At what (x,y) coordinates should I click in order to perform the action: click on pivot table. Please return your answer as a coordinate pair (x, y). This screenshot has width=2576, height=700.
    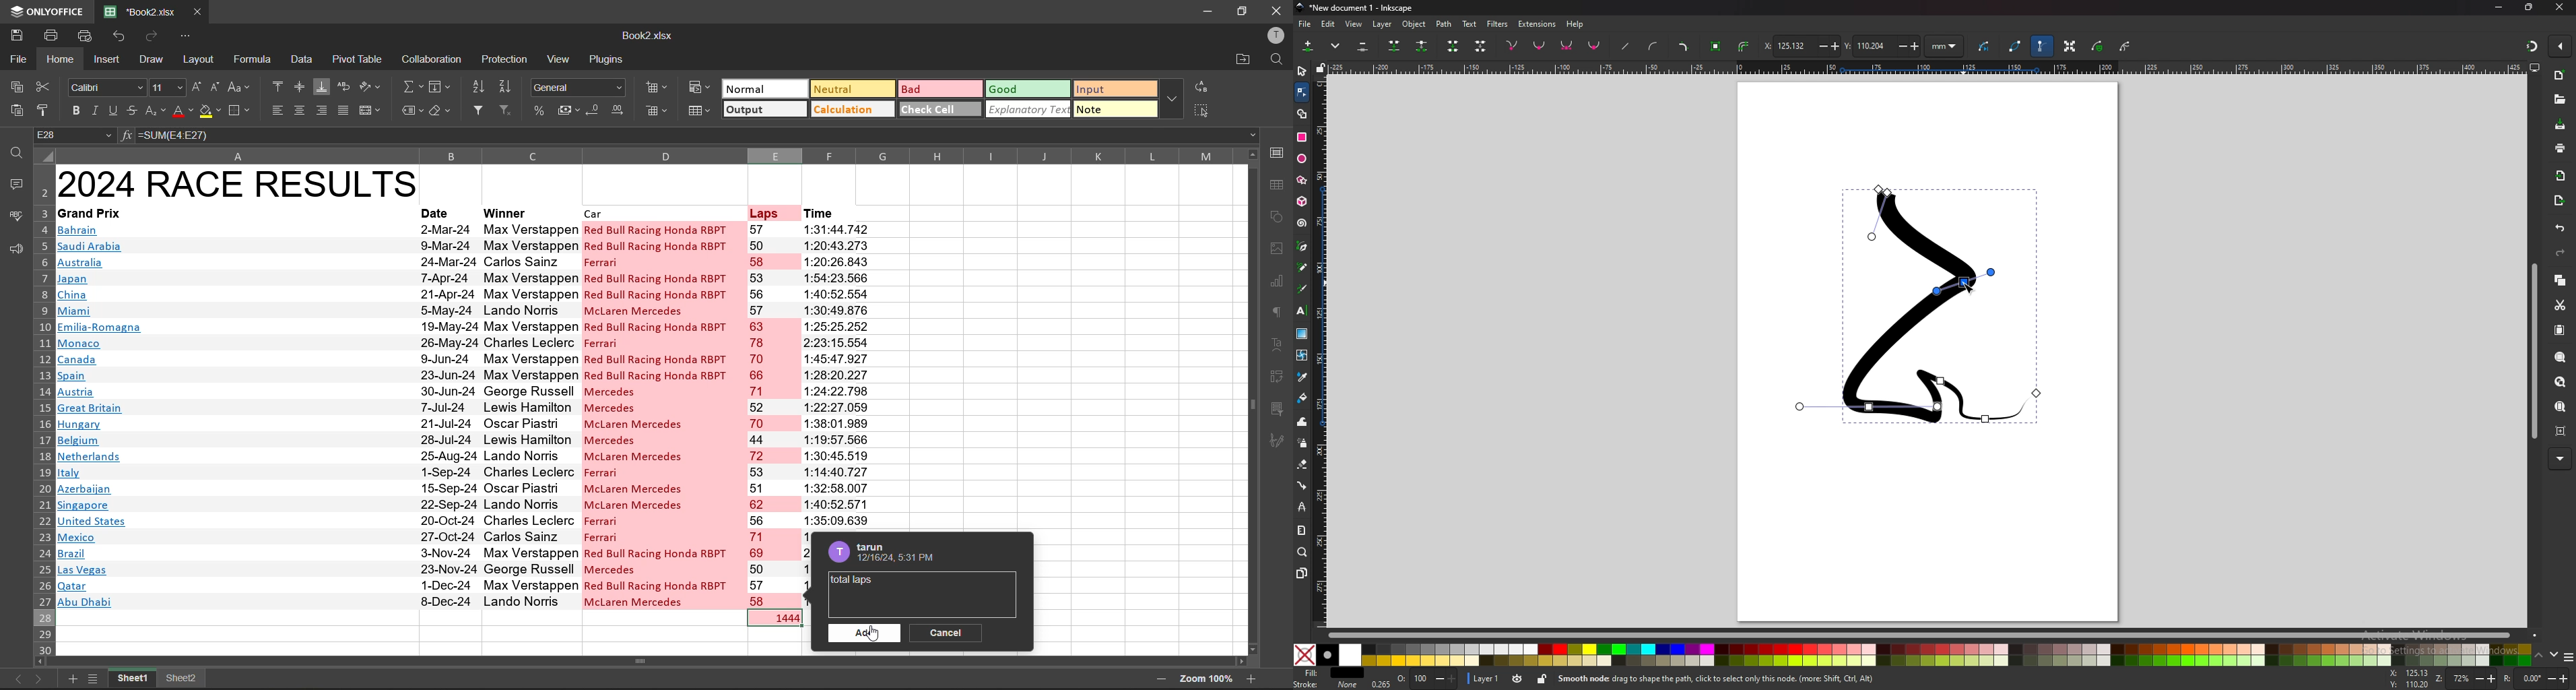
    Looking at the image, I should click on (361, 60).